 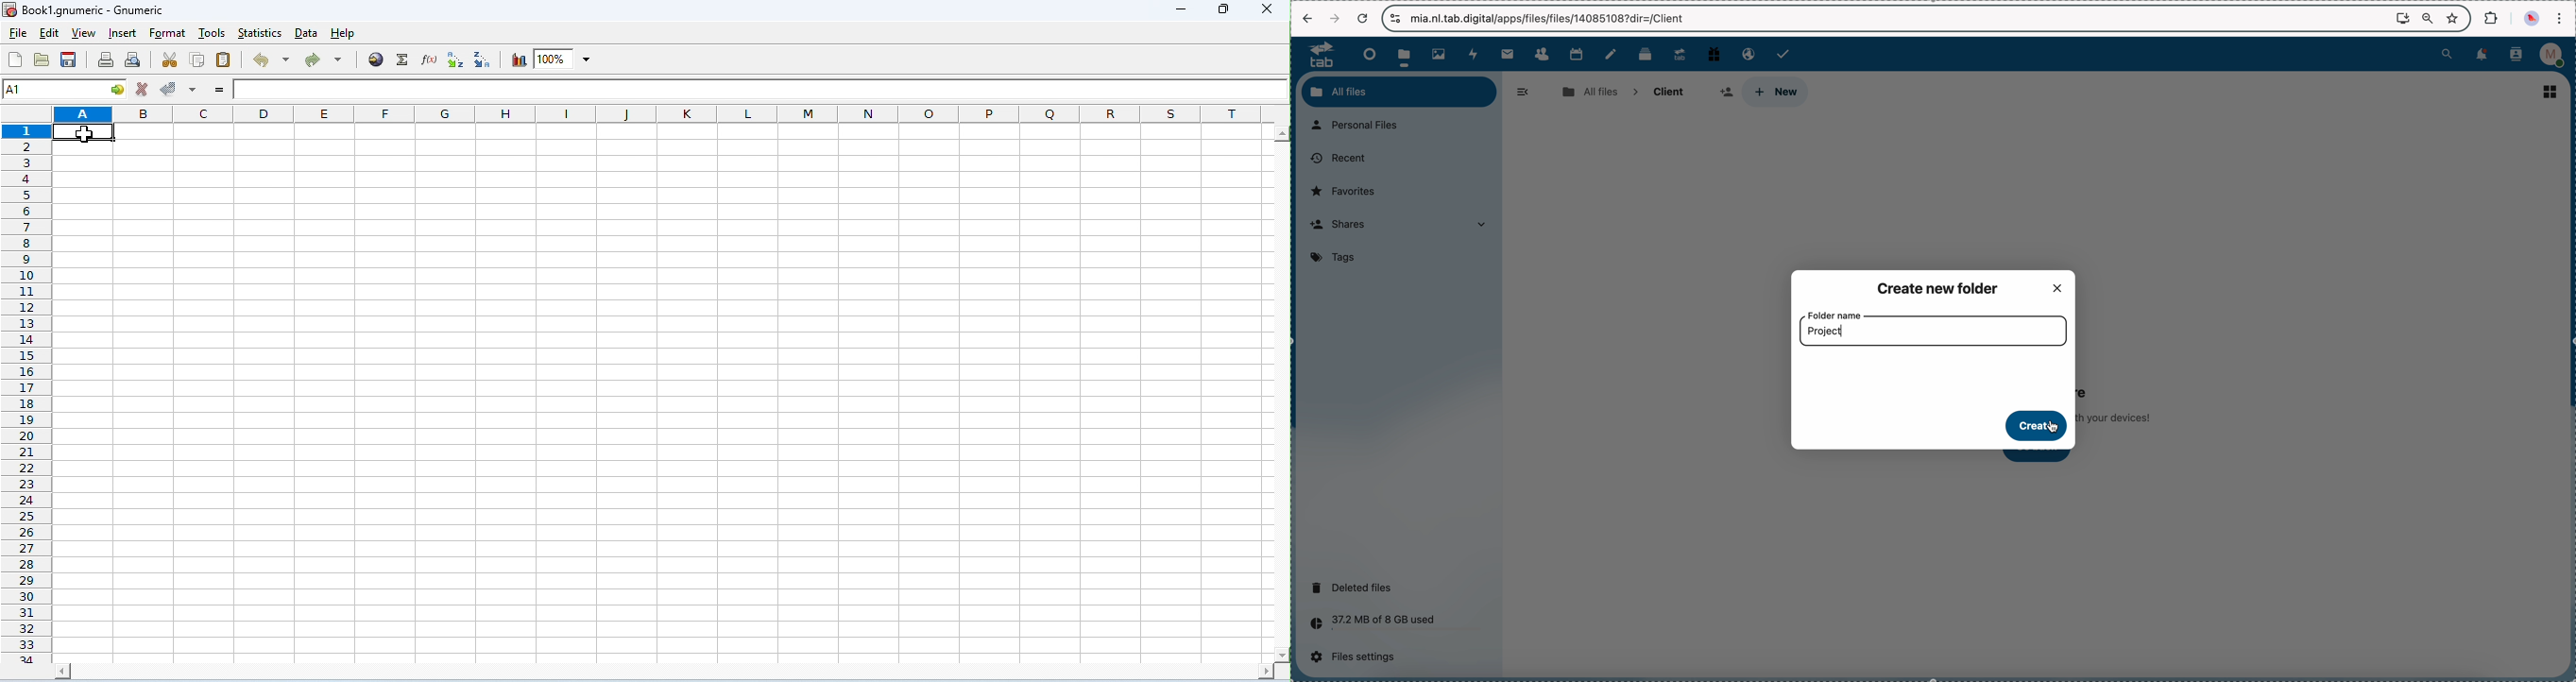 I want to click on statistics, so click(x=261, y=33).